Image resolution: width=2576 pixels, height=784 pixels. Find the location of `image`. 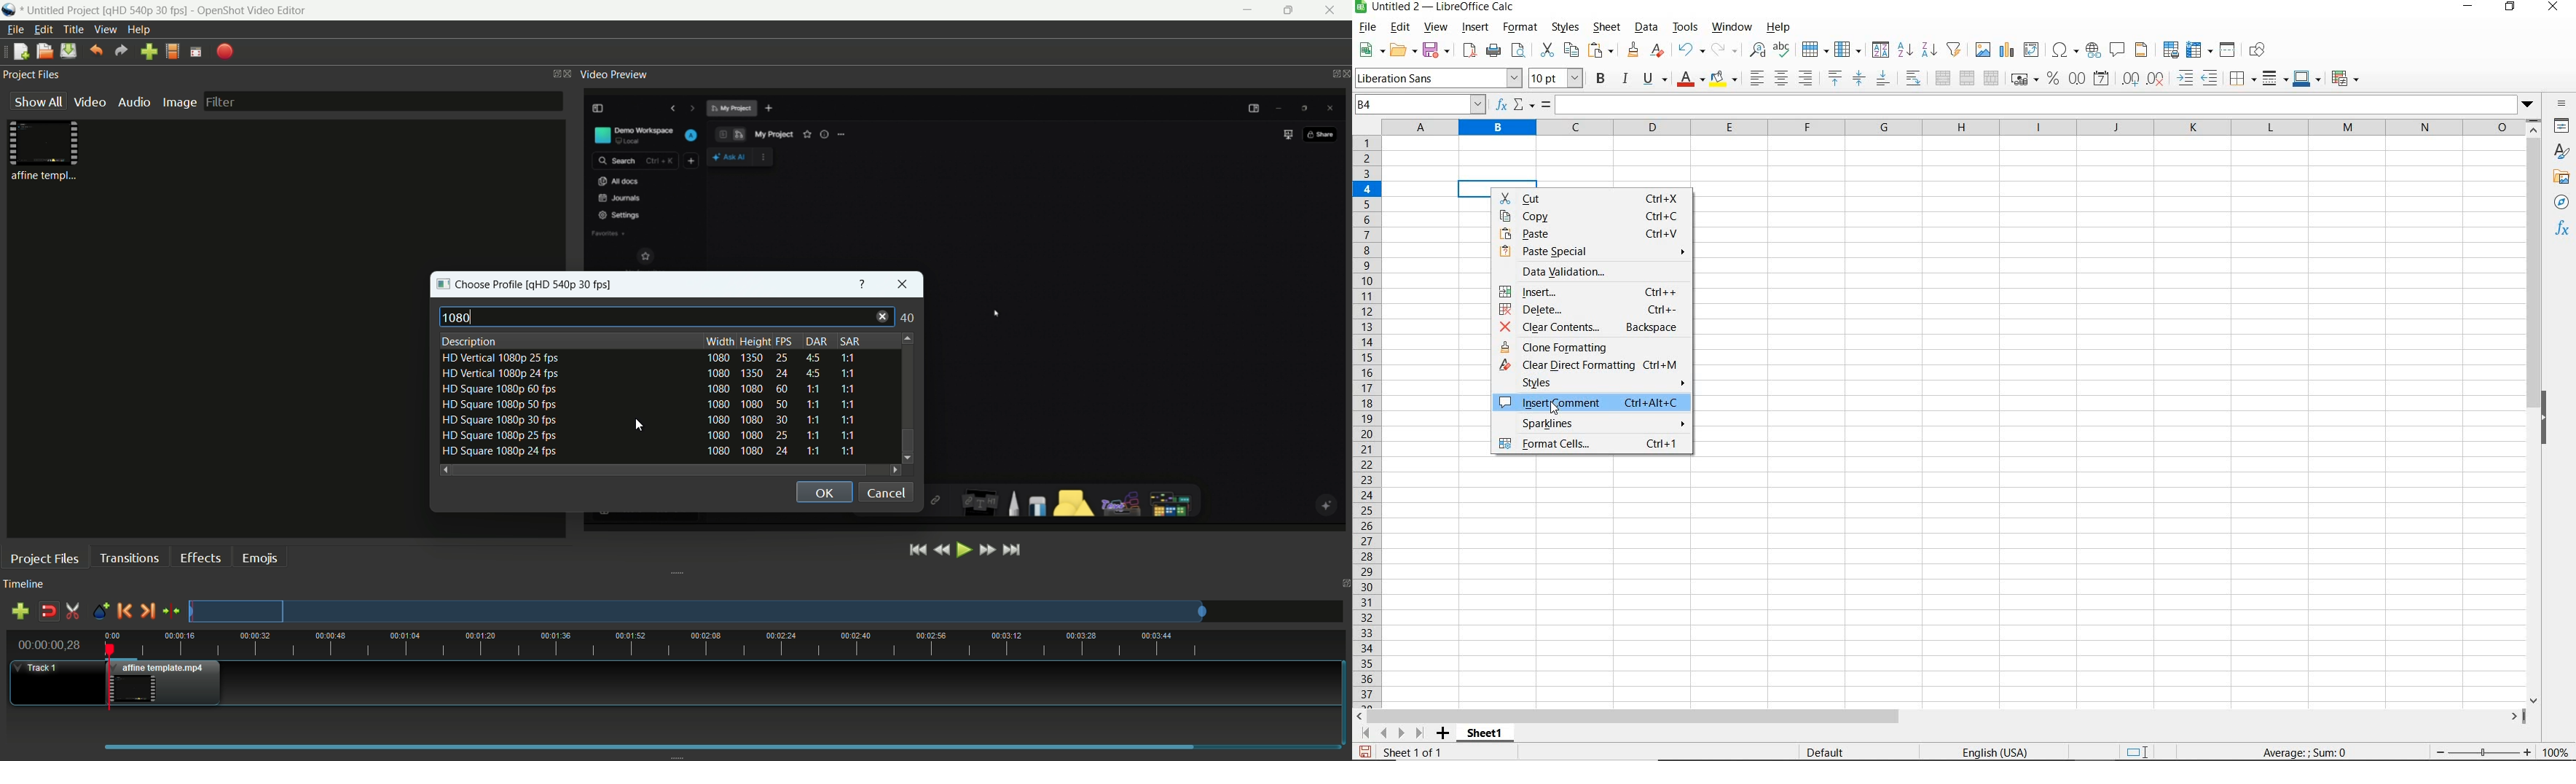

image is located at coordinates (180, 103).